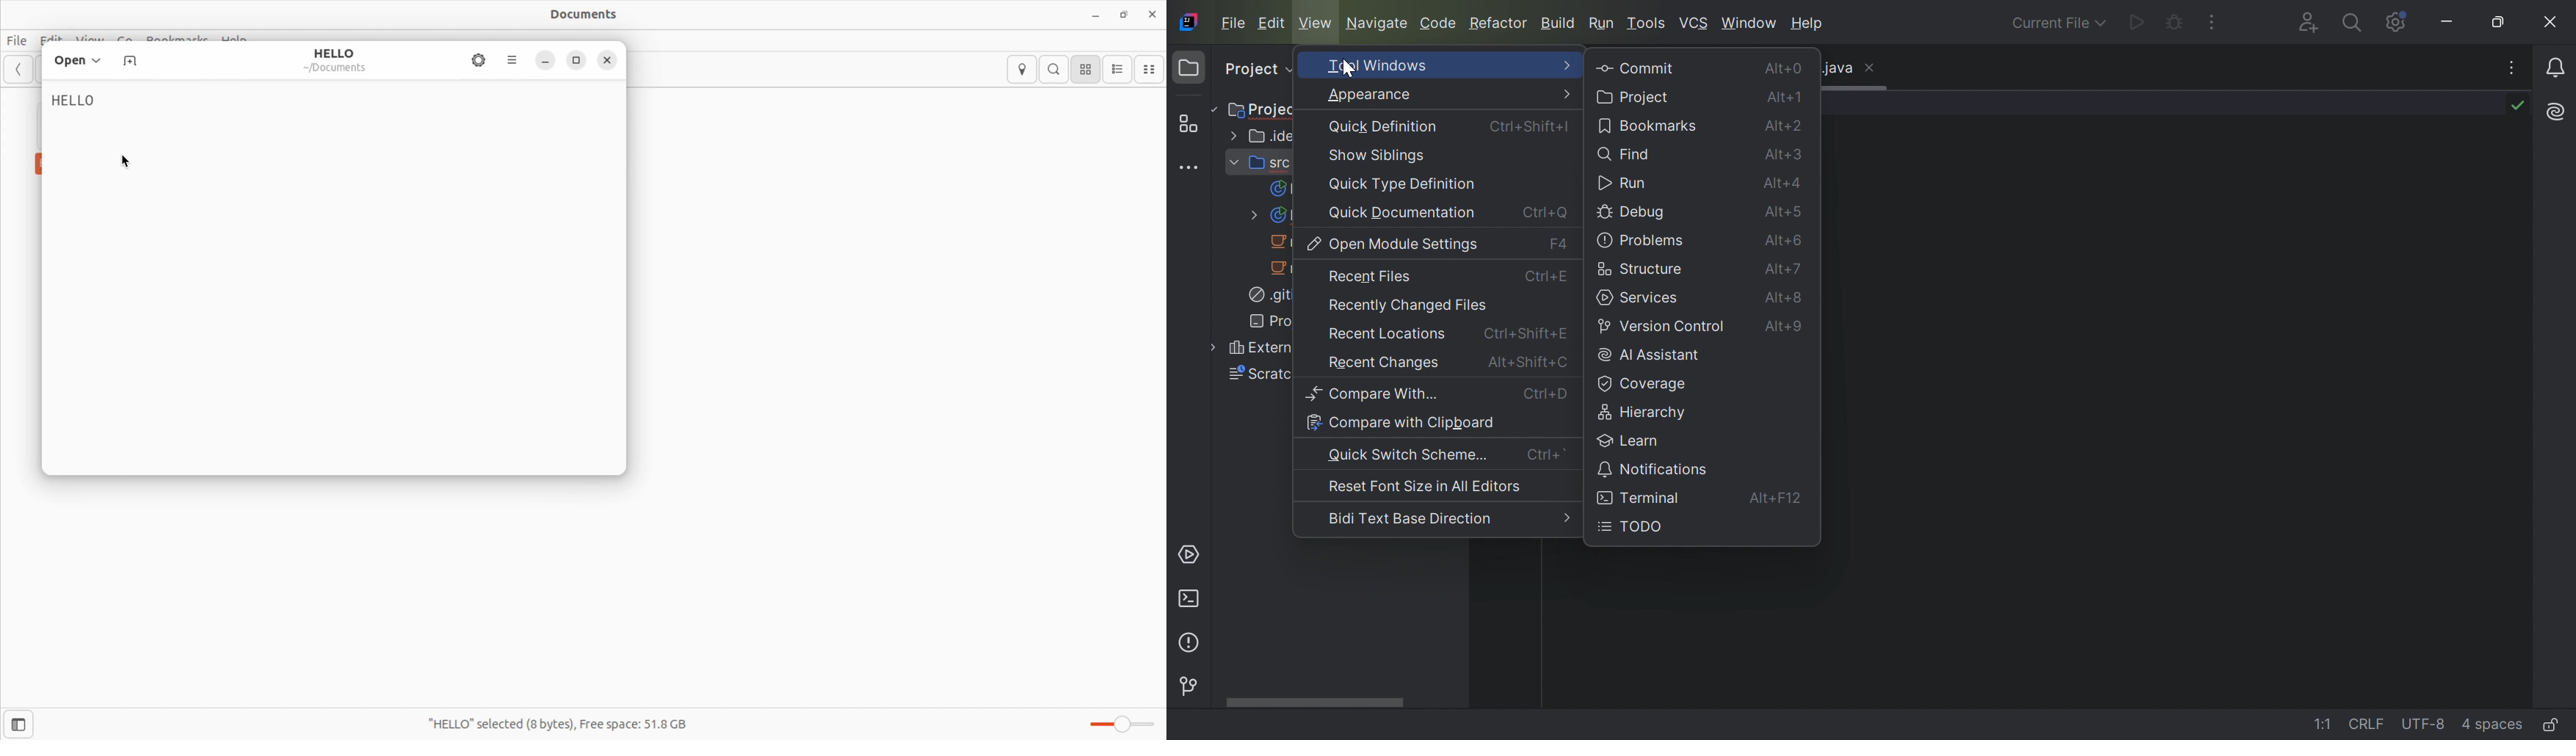 The height and width of the screenshot is (756, 2576). I want to click on Refactor, so click(1500, 24).